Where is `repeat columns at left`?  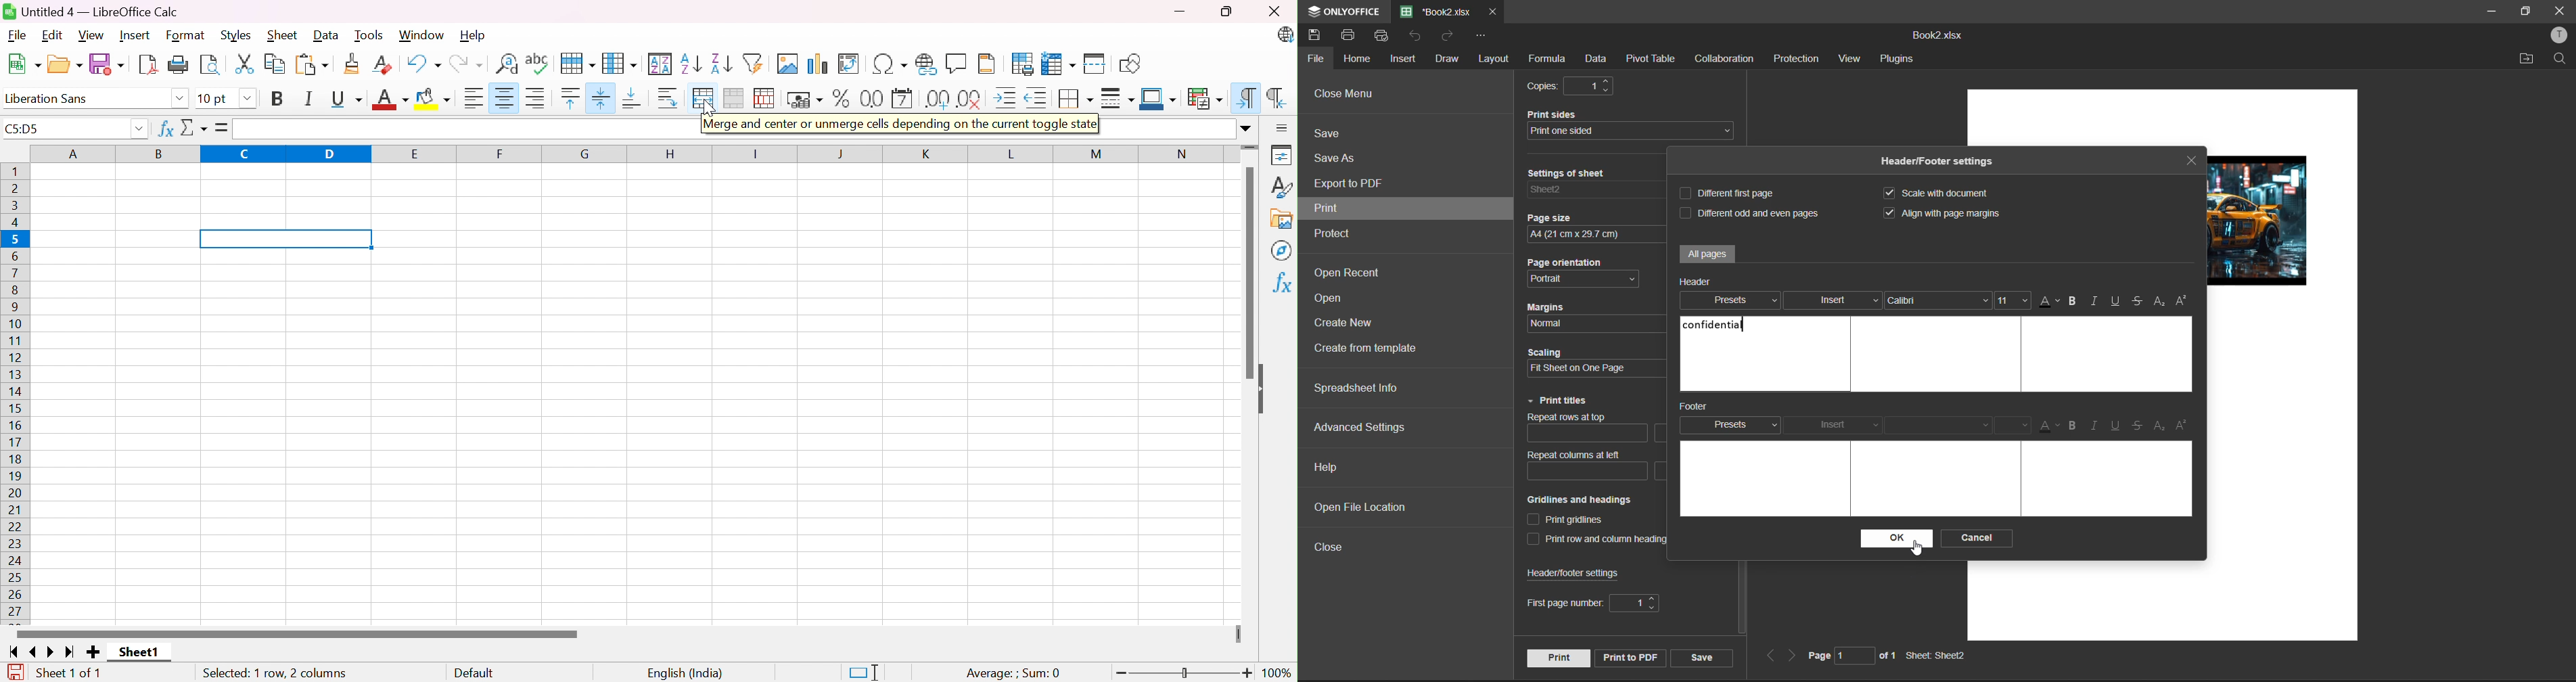
repeat columns at left is located at coordinates (1581, 467).